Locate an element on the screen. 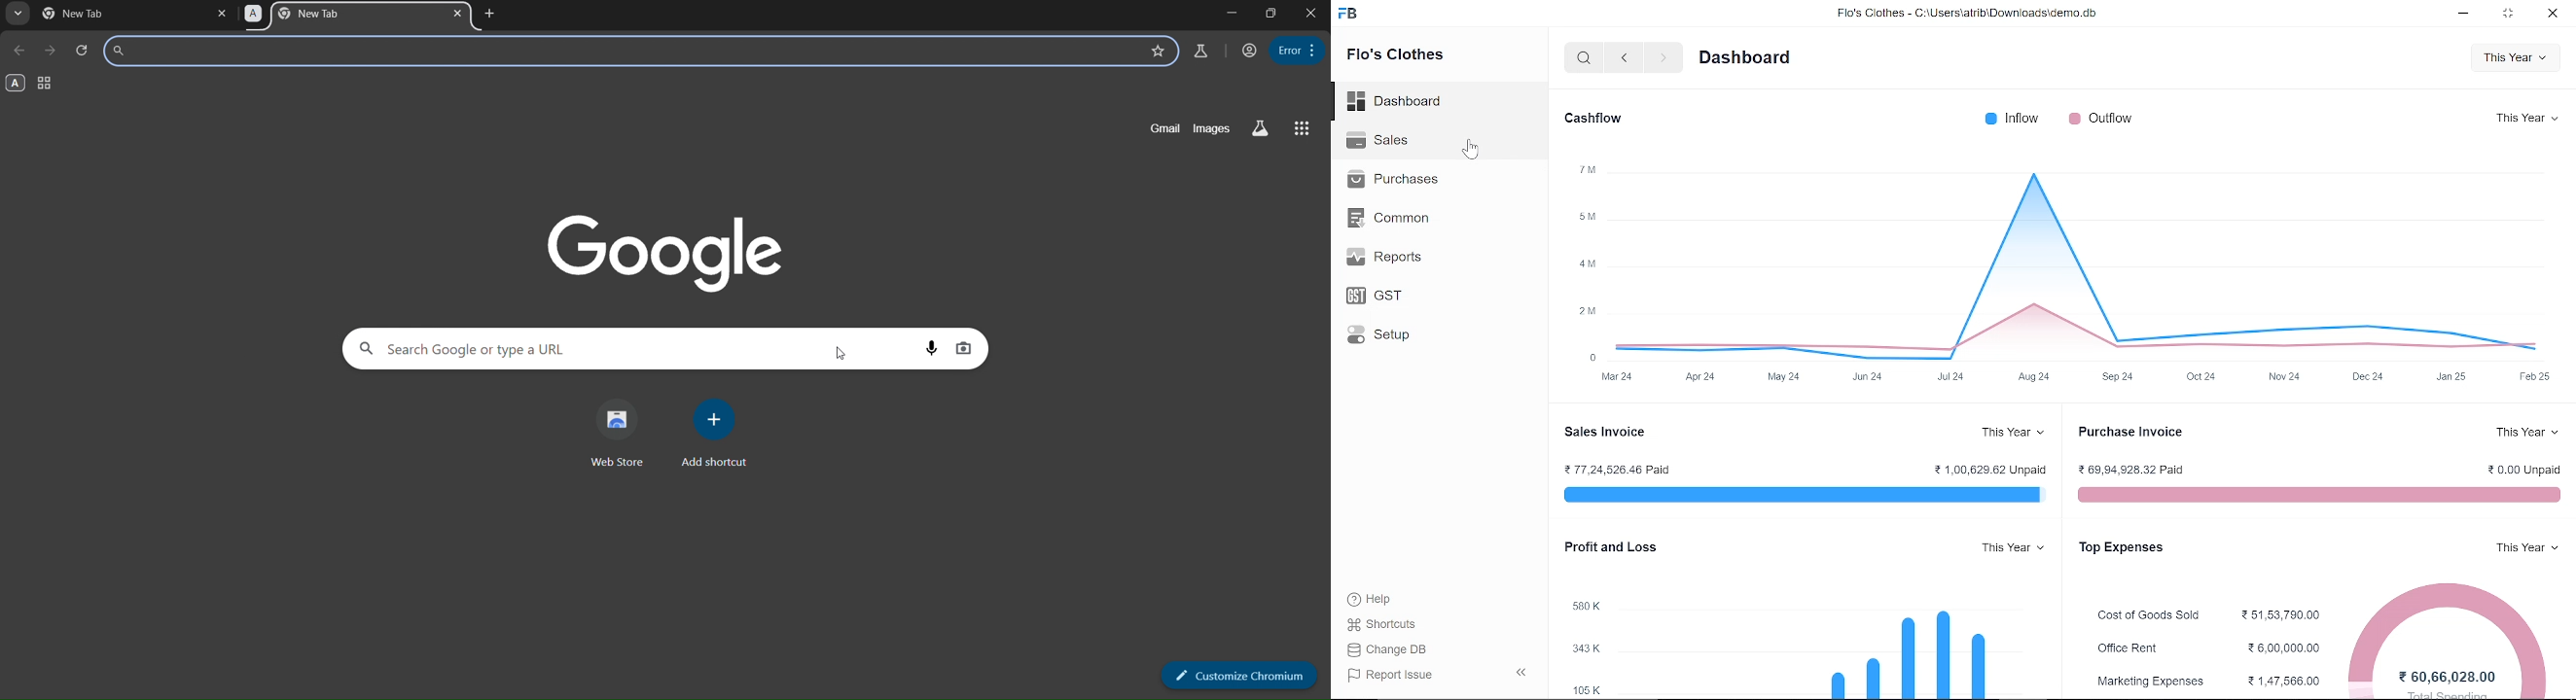 The height and width of the screenshot is (700, 2576). Y-axis input time is located at coordinates (2068, 379).